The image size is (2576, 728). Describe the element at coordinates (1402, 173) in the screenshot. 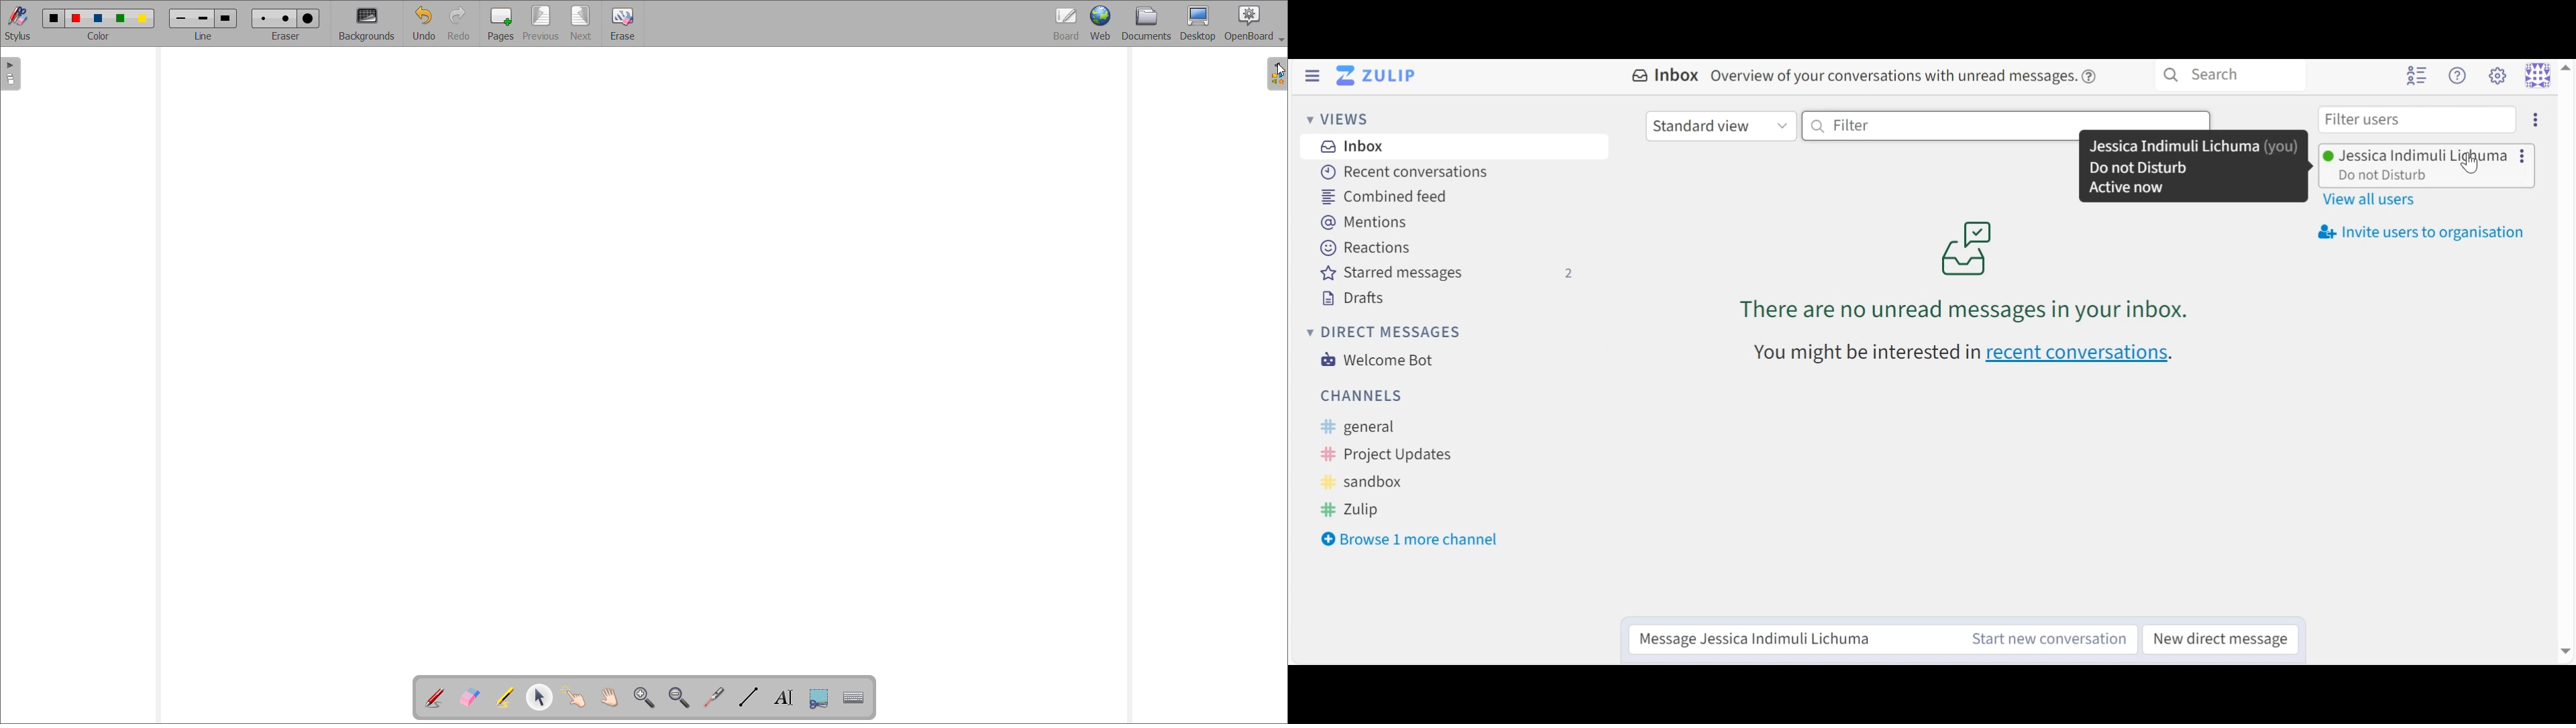

I see `Recent Conversations` at that location.